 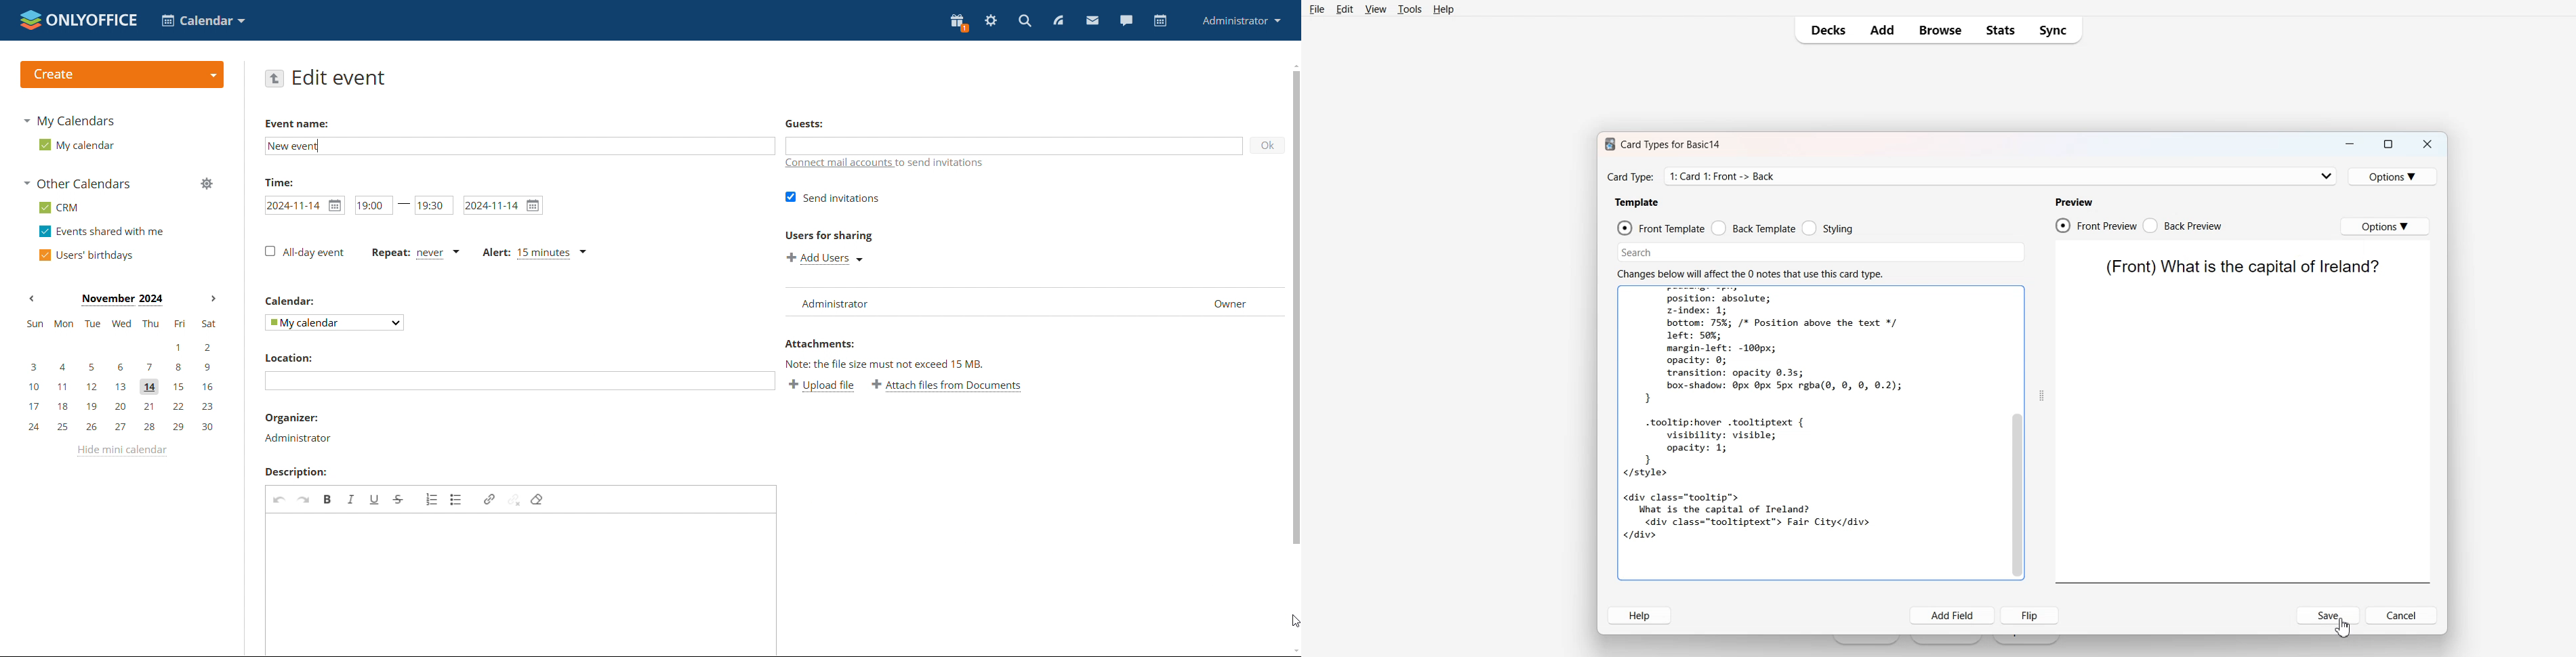 I want to click on select application, so click(x=203, y=20).